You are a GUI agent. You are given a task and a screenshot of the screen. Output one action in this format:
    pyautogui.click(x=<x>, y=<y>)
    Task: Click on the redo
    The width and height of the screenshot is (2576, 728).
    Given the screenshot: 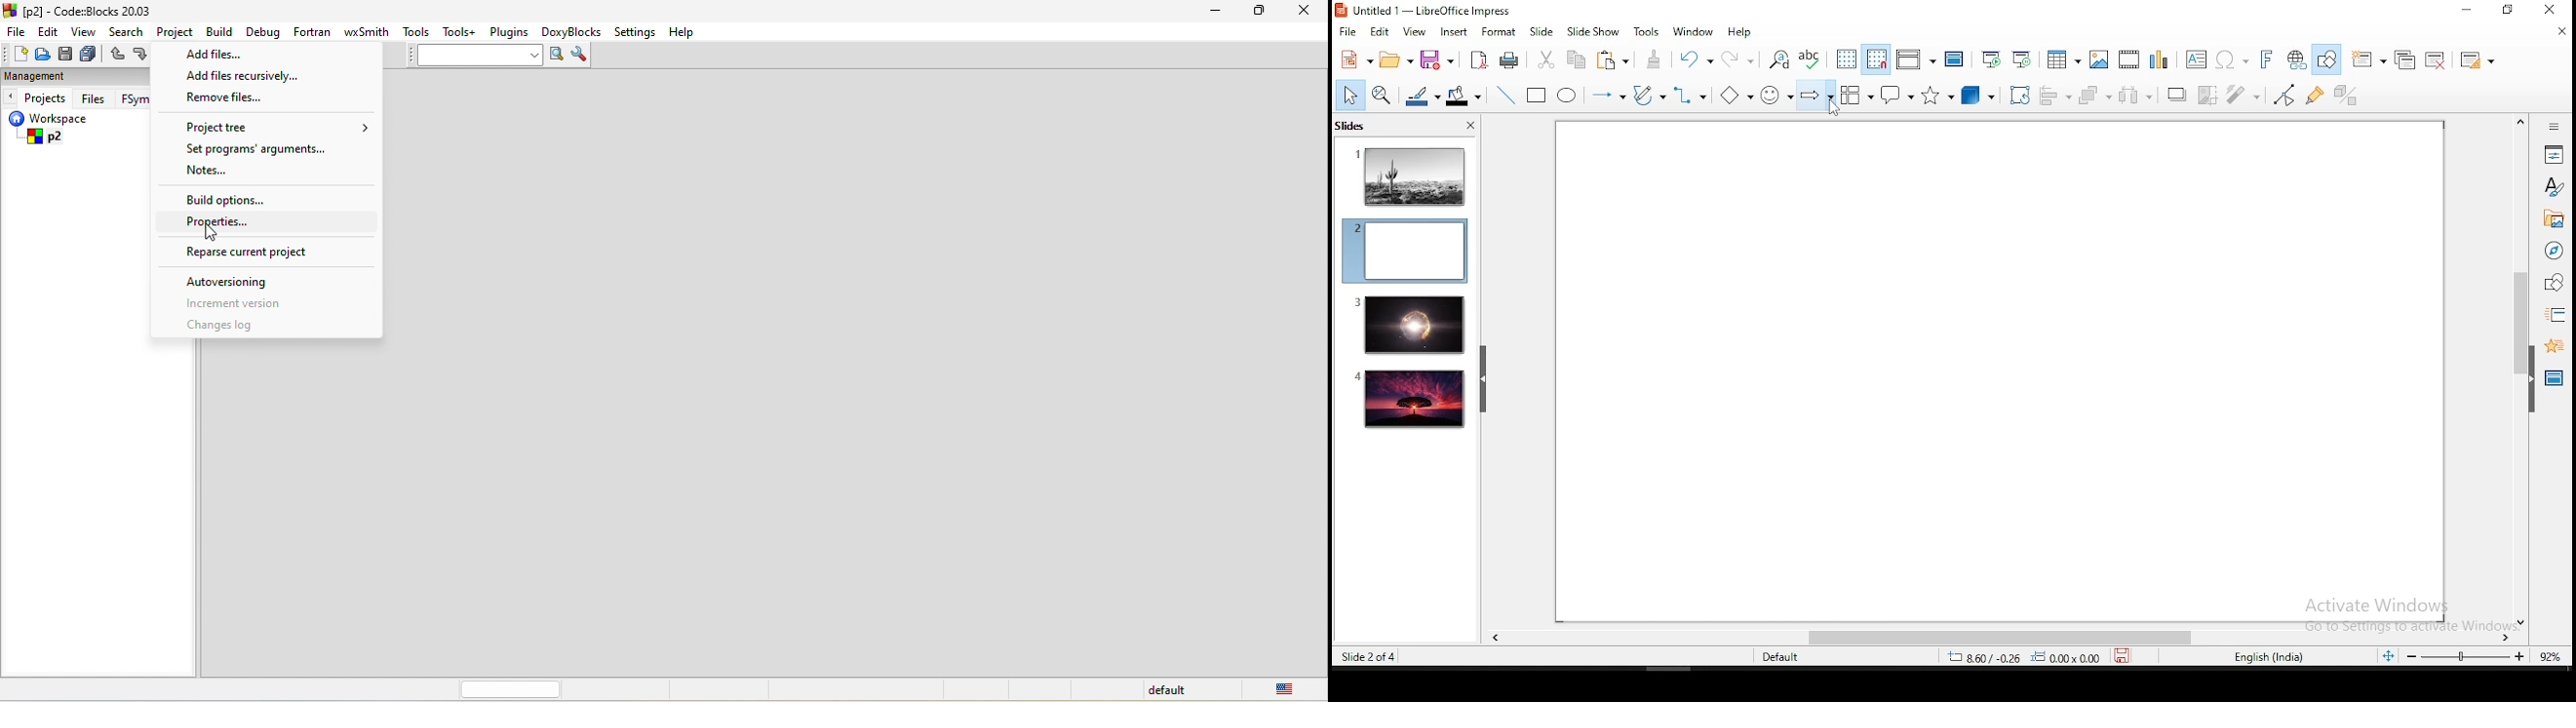 What is the action you would take?
    pyautogui.click(x=1740, y=57)
    